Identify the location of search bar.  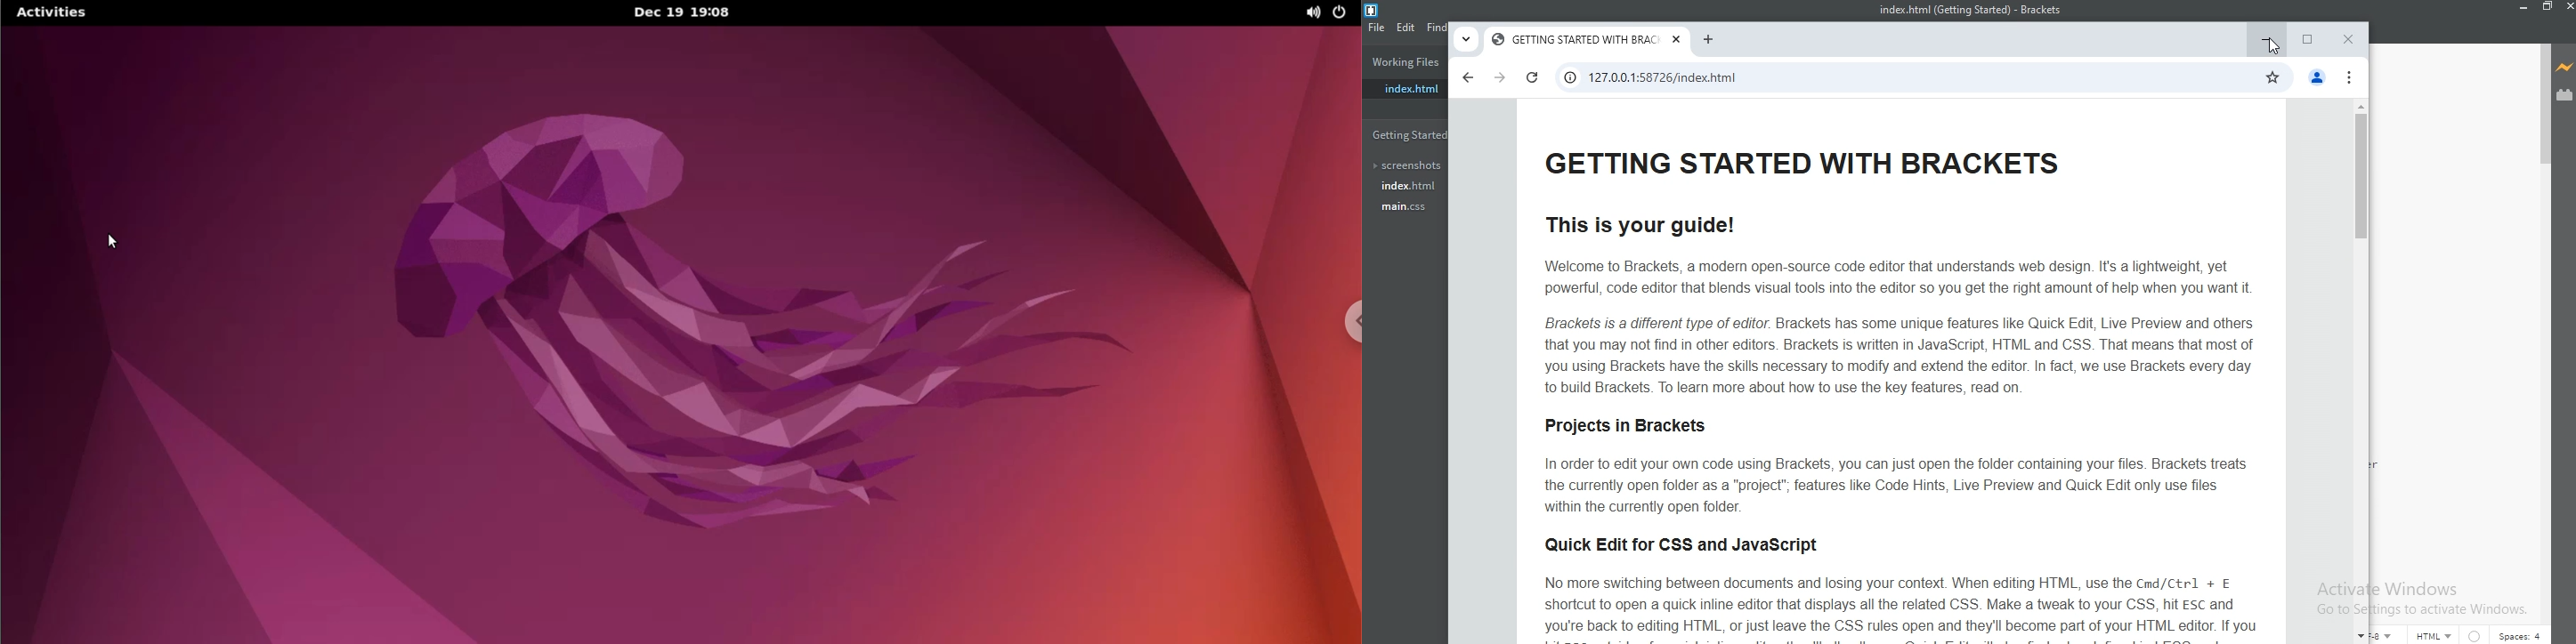
(1903, 79).